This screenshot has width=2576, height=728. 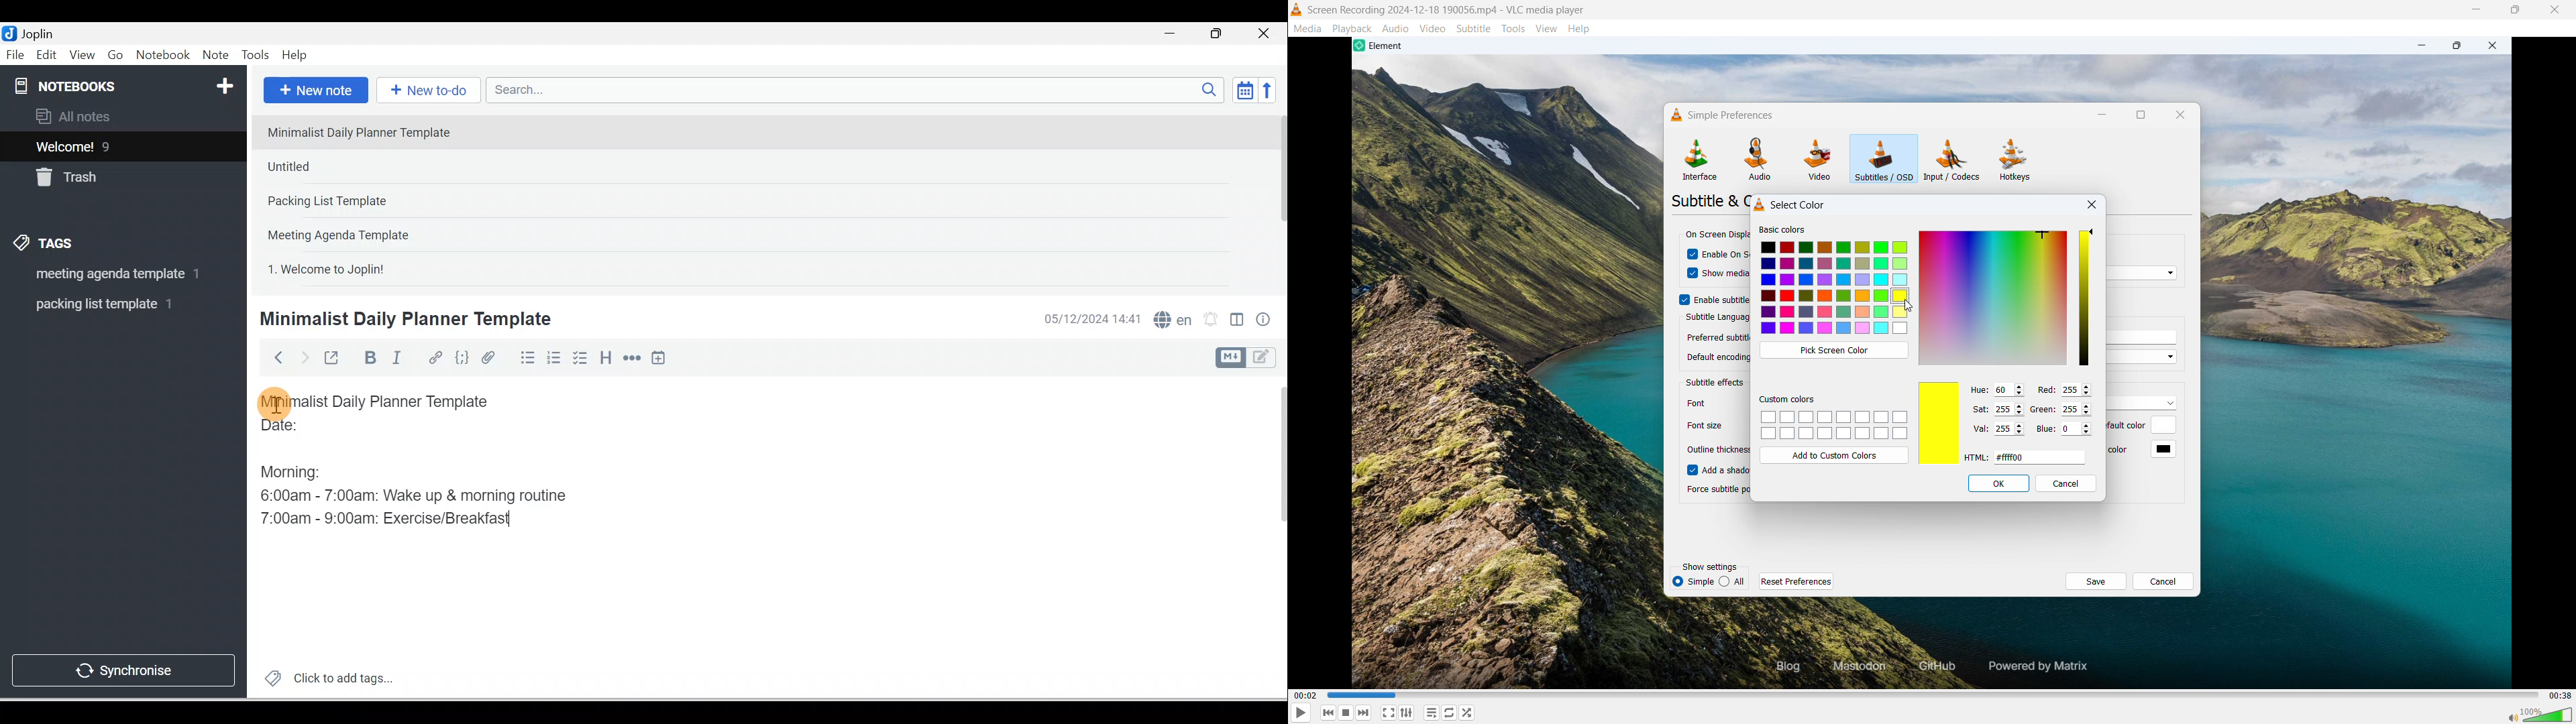 What do you see at coordinates (1693, 582) in the screenshot?
I see `simple ` at bounding box center [1693, 582].